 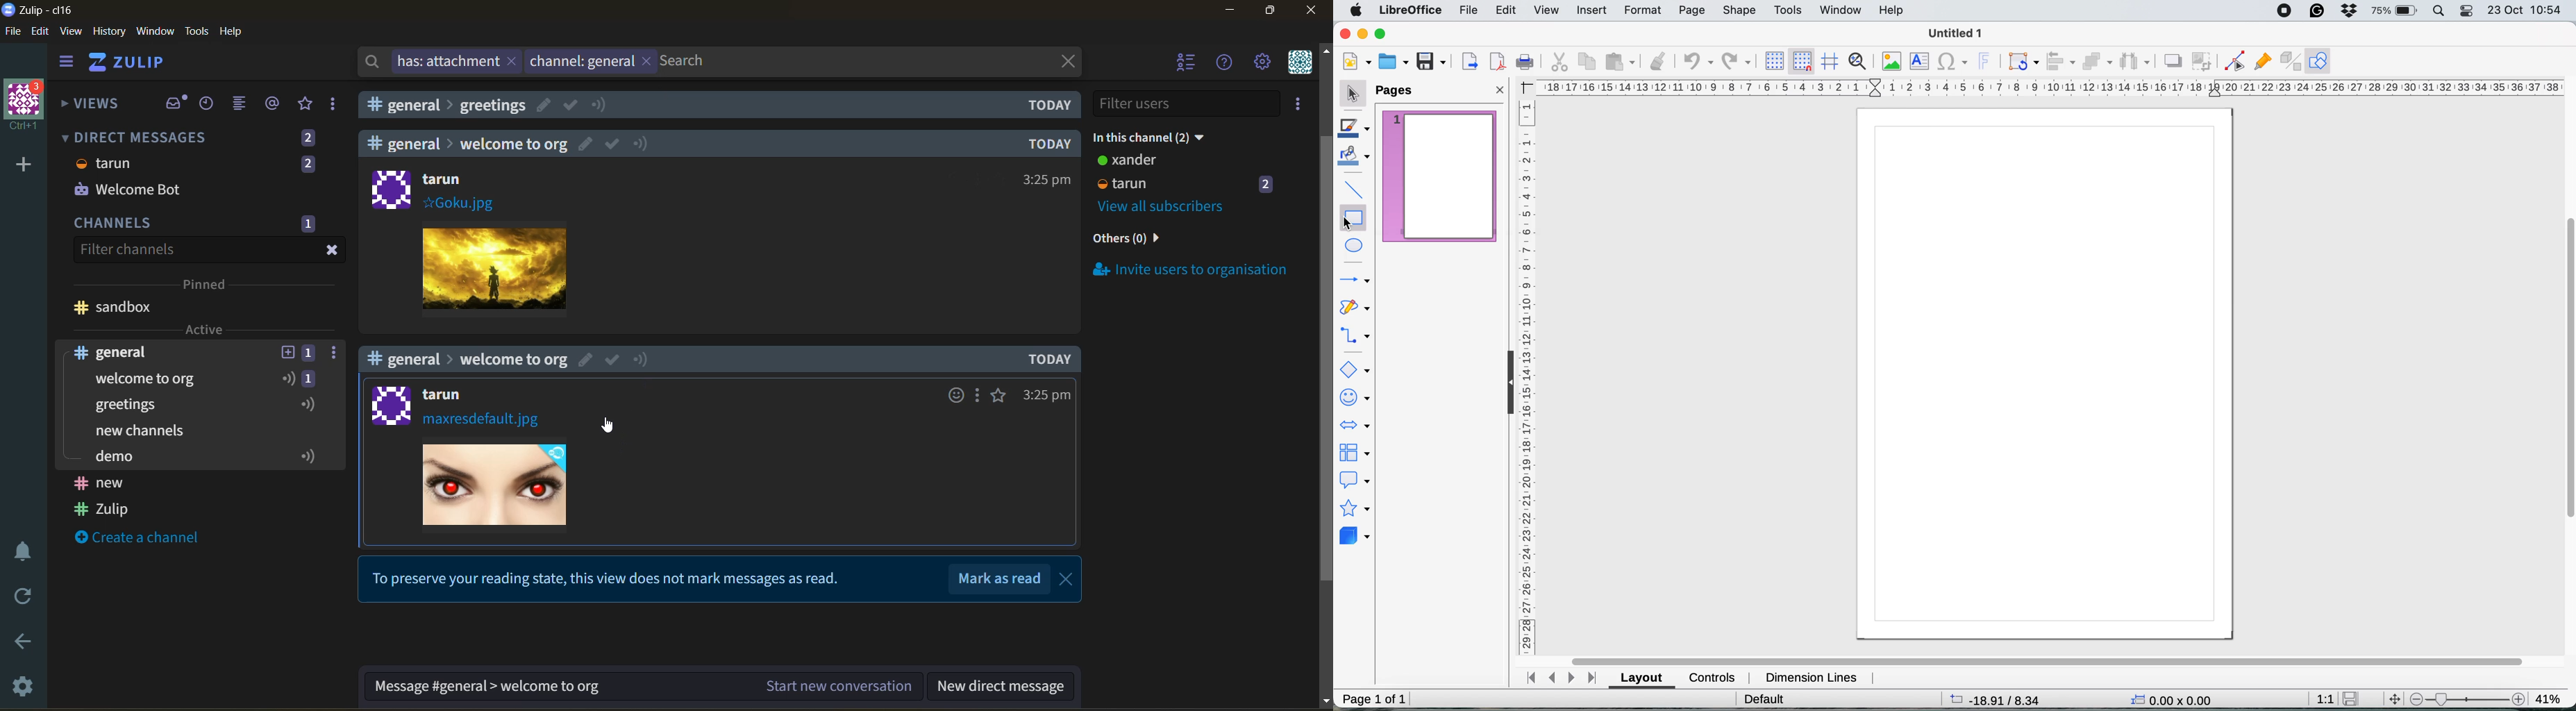 I want to click on undo, so click(x=1697, y=62).